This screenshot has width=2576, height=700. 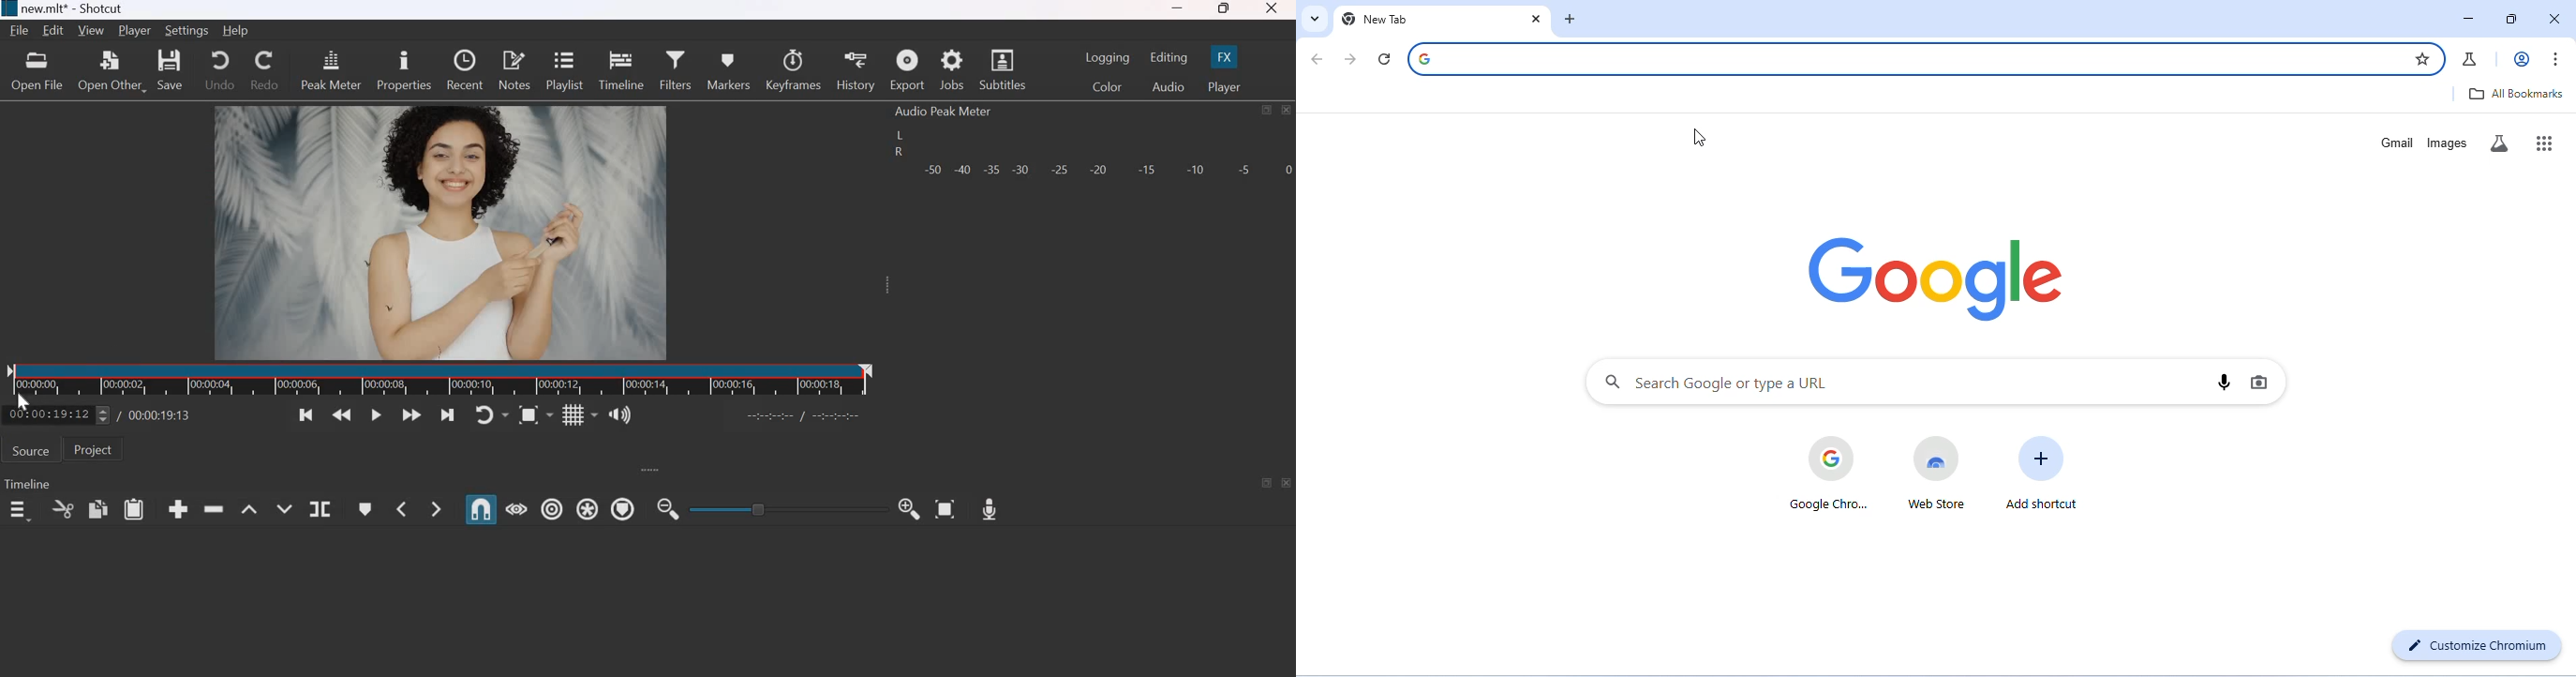 What do you see at coordinates (1223, 10) in the screenshot?
I see `maximize` at bounding box center [1223, 10].